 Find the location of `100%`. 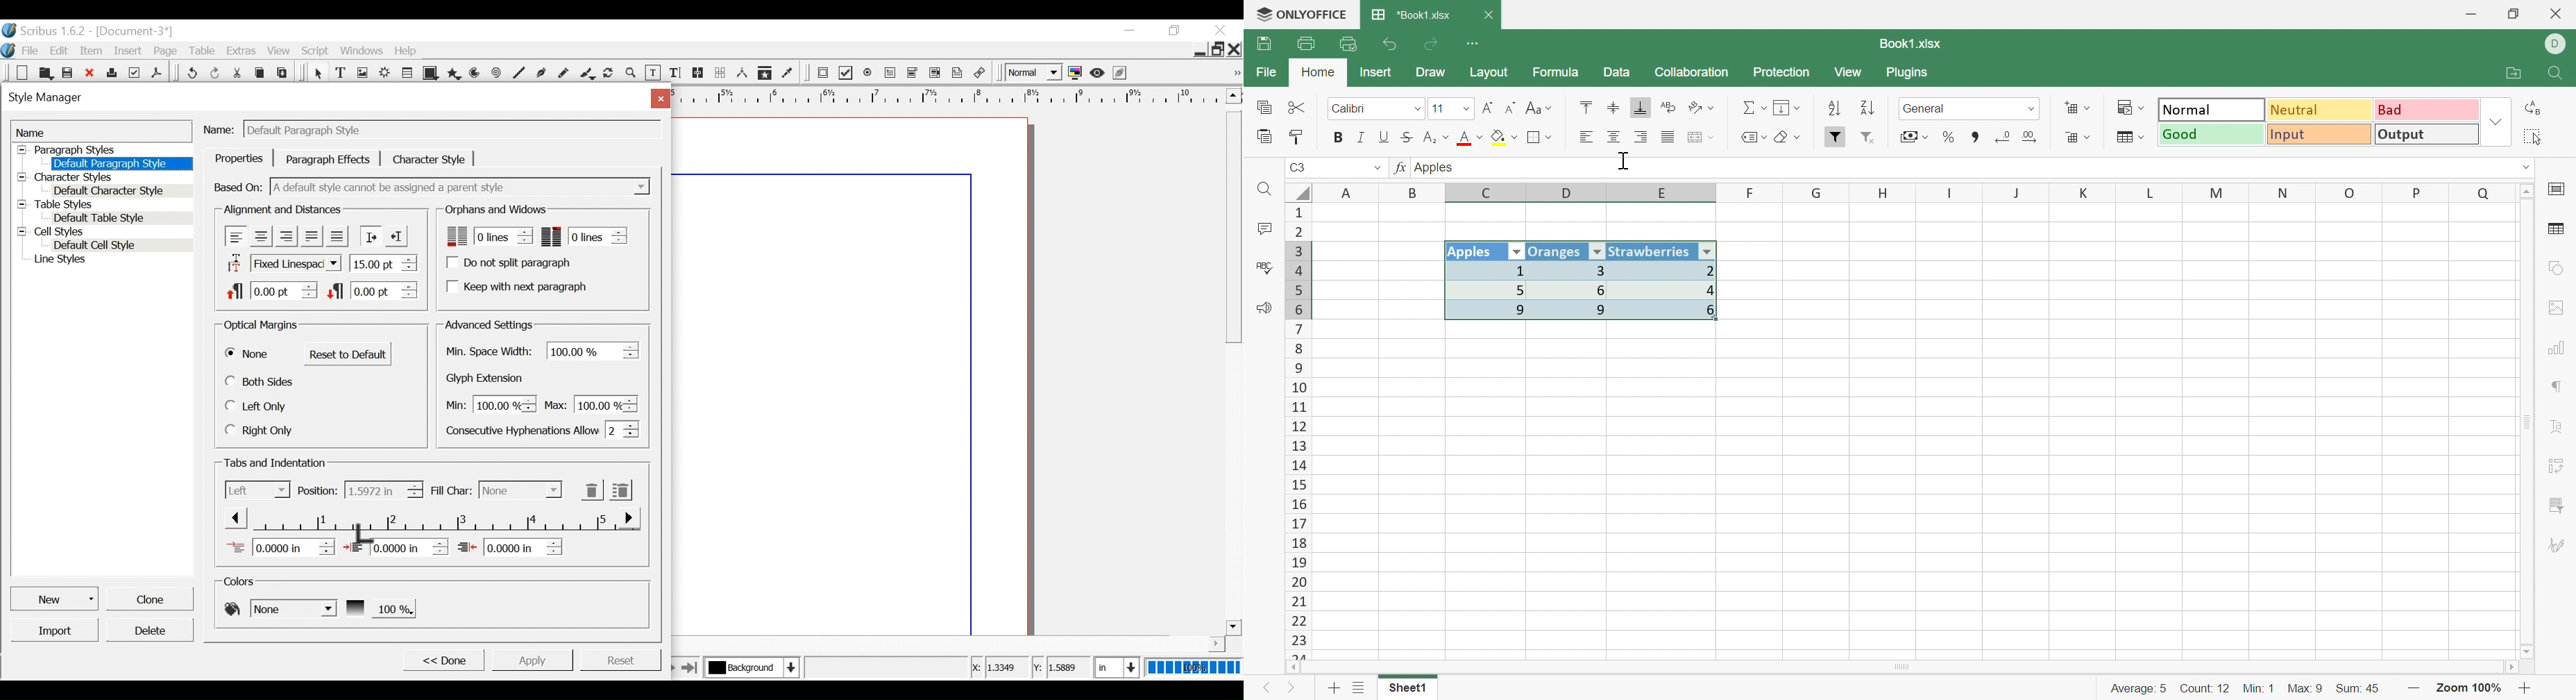

100% is located at coordinates (1191, 668).